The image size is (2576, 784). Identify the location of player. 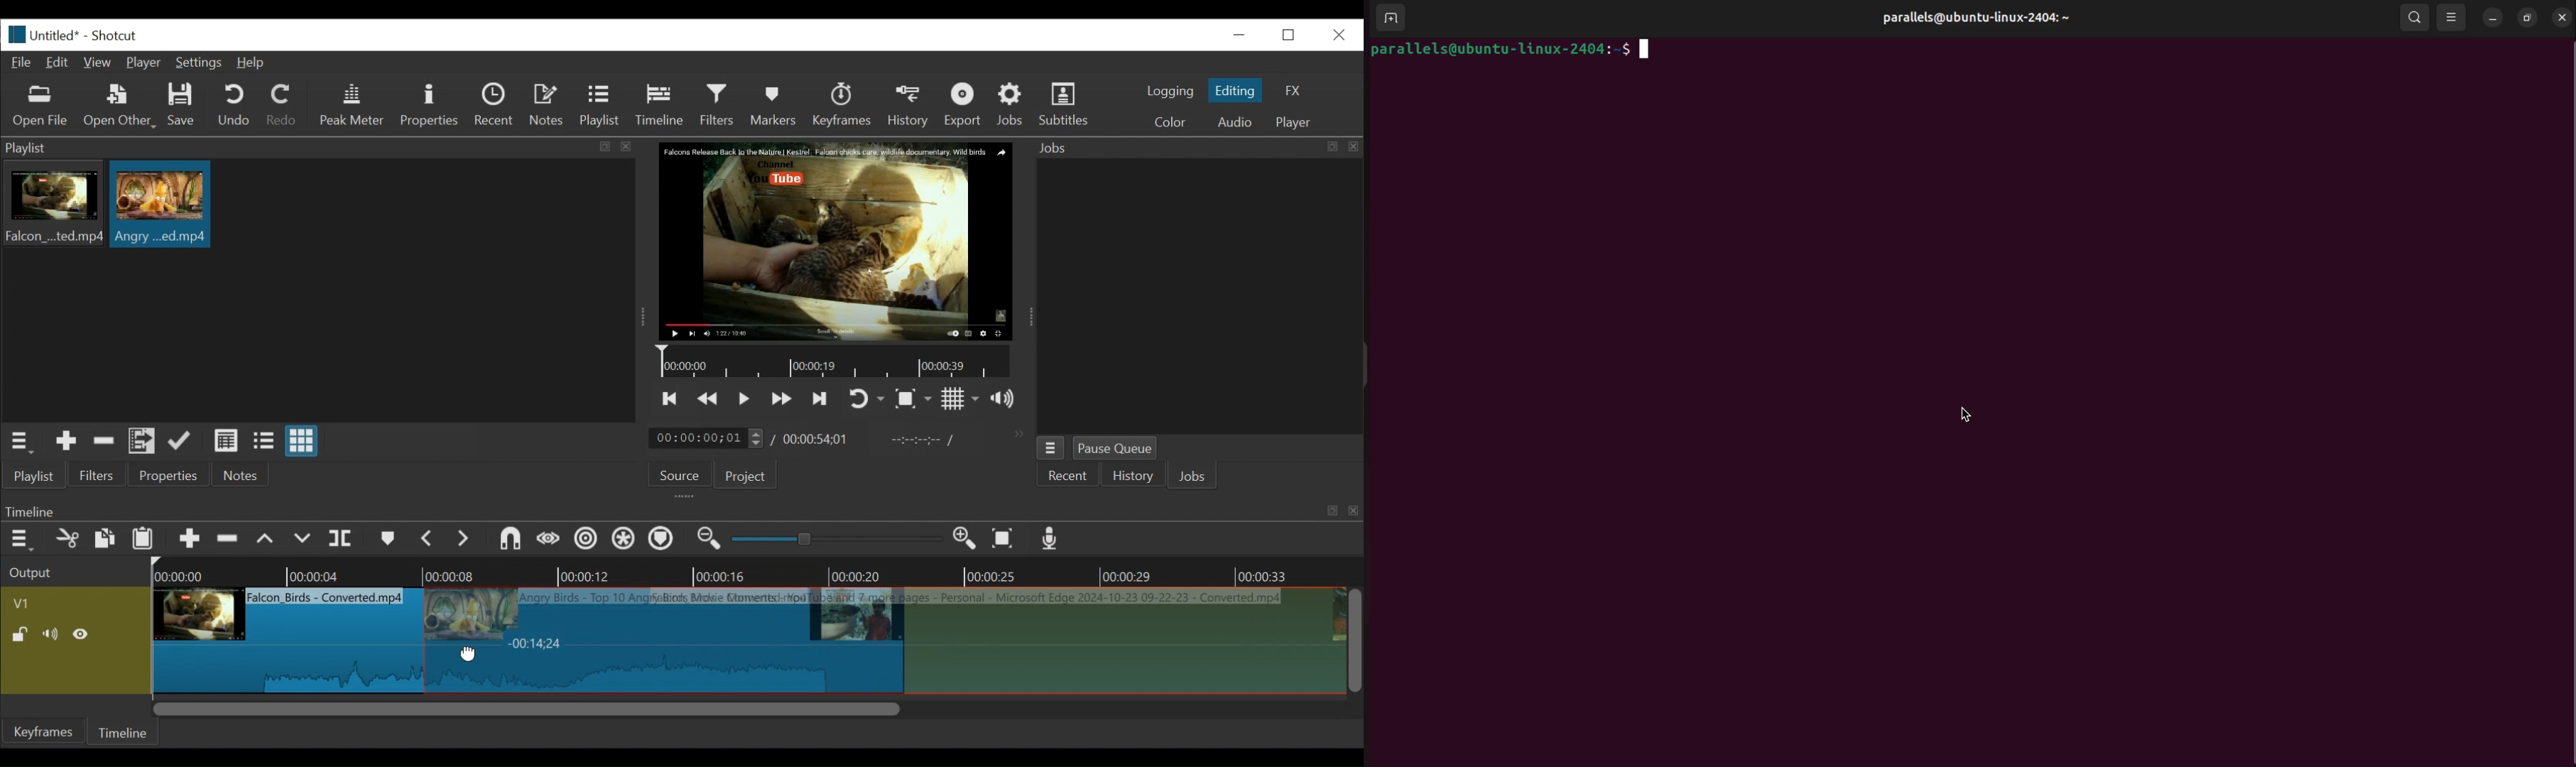
(1295, 123).